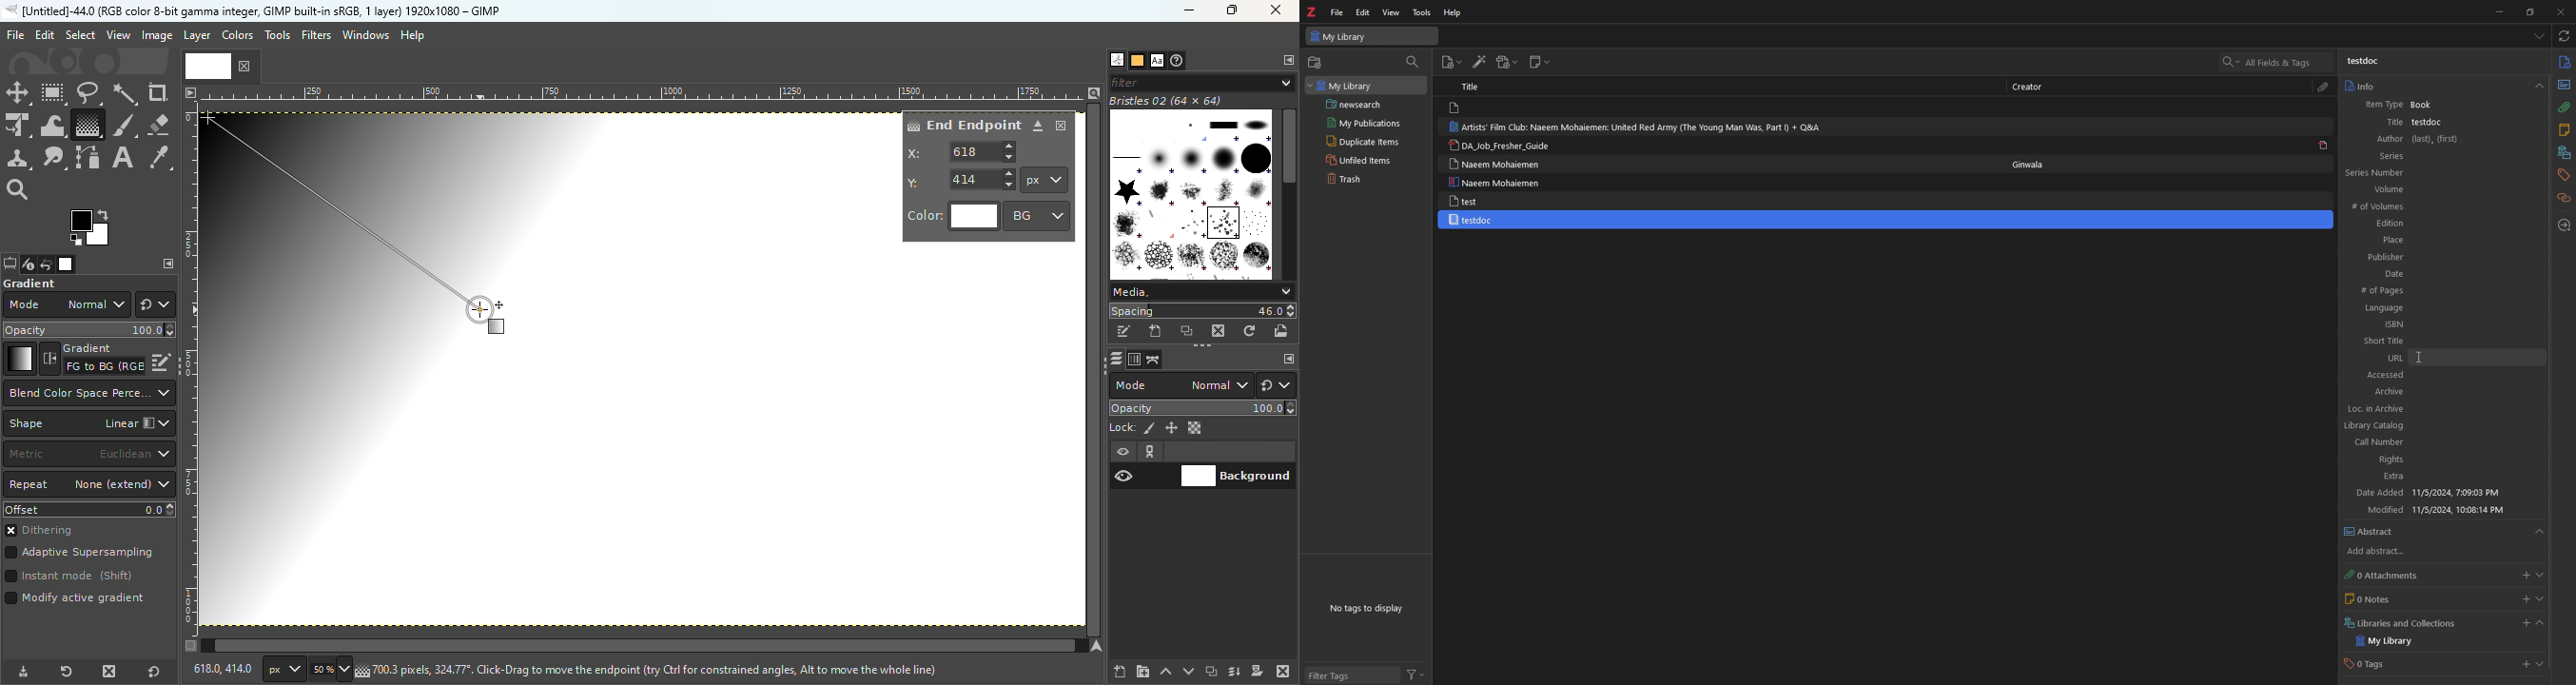 The width and height of the screenshot is (2576, 700). Describe the element at coordinates (2391, 642) in the screenshot. I see `my library` at that location.